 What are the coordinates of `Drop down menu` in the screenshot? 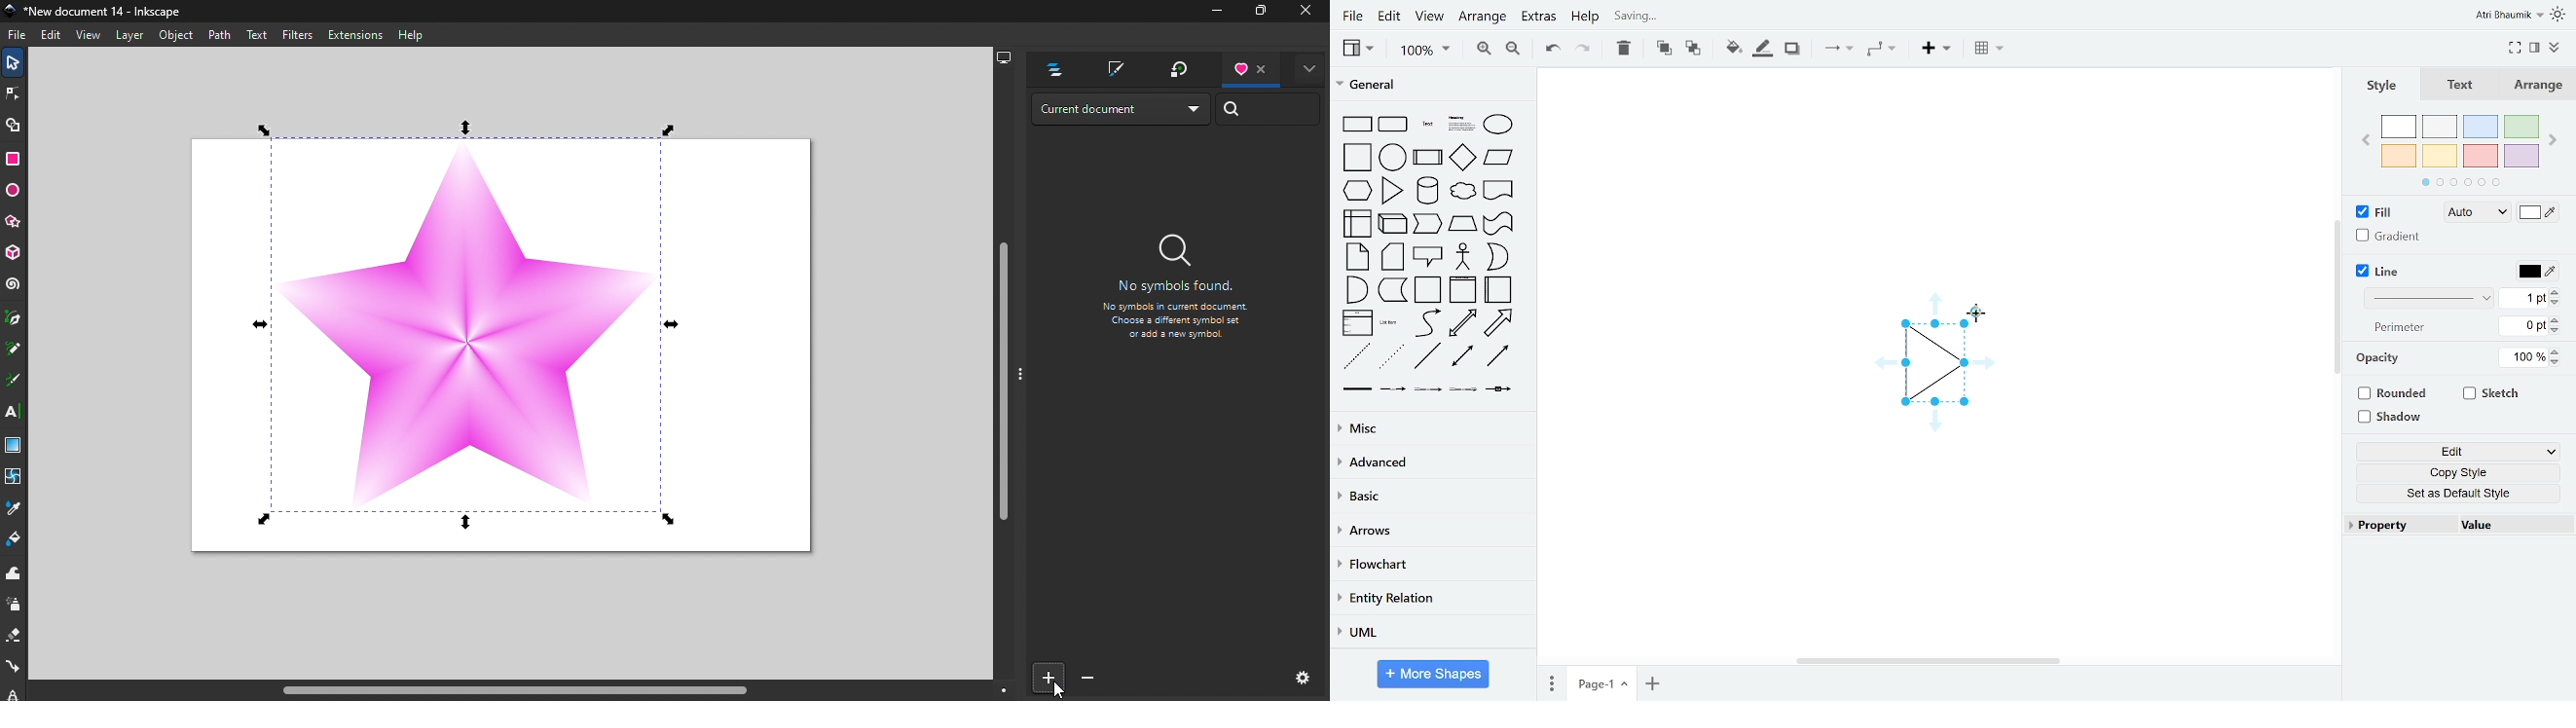 It's located at (1119, 109).